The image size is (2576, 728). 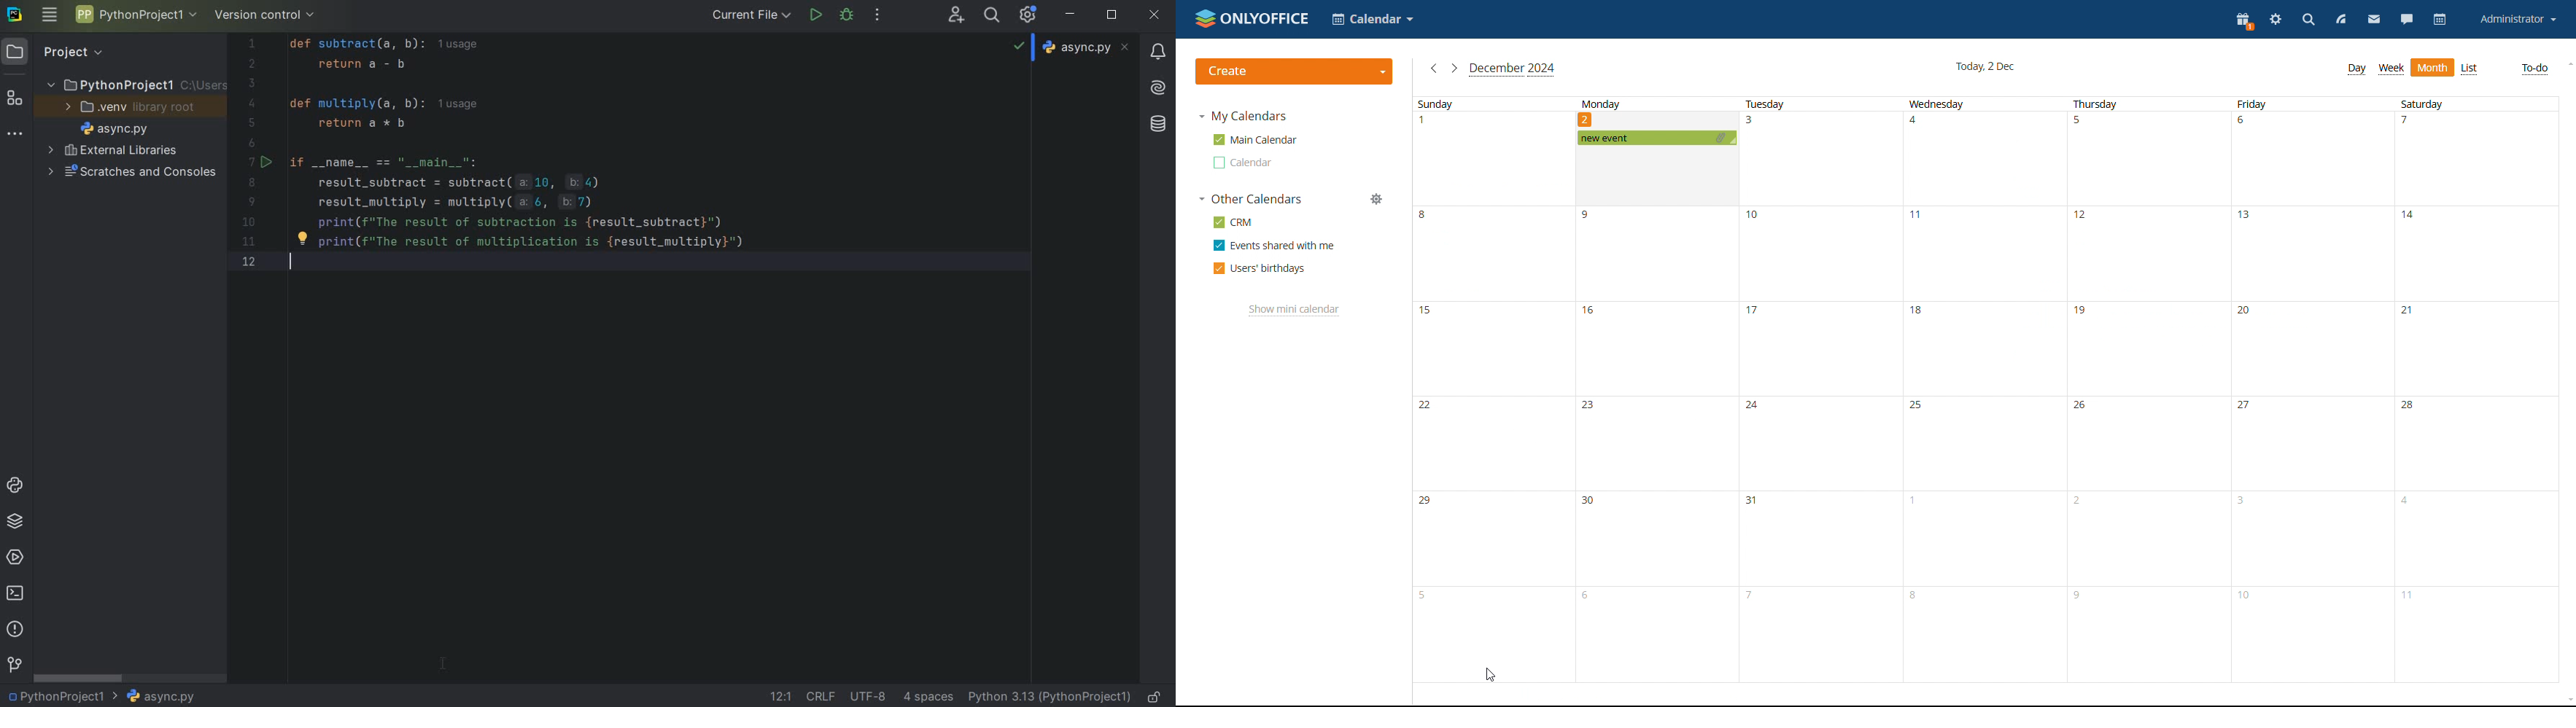 What do you see at coordinates (1157, 52) in the screenshot?
I see `notifications` at bounding box center [1157, 52].